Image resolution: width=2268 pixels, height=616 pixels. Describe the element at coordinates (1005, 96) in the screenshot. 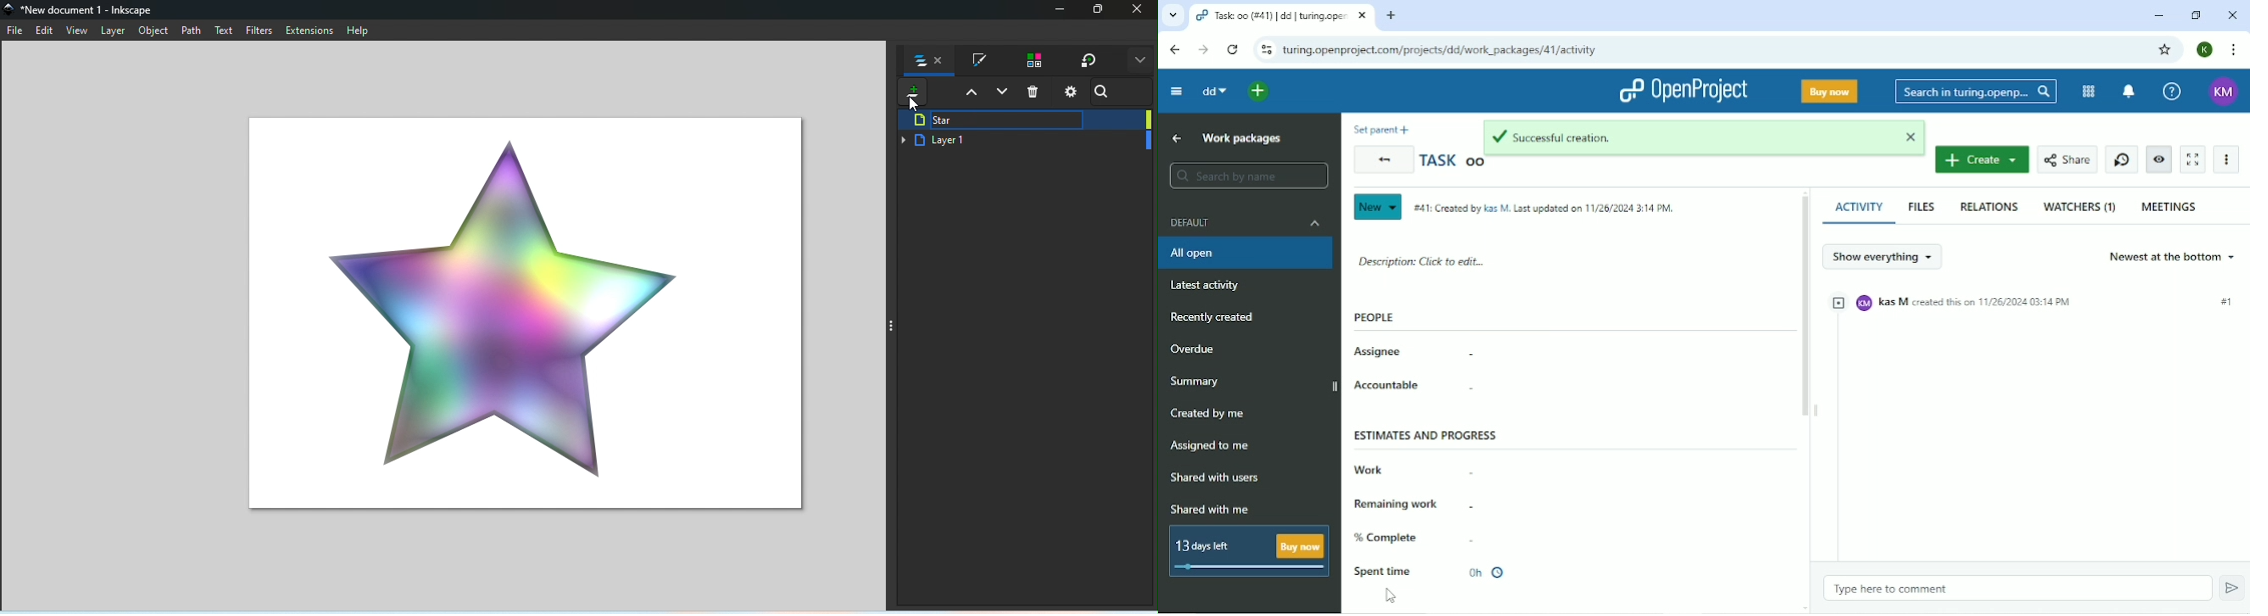

I see `Lower selection one layer` at that location.